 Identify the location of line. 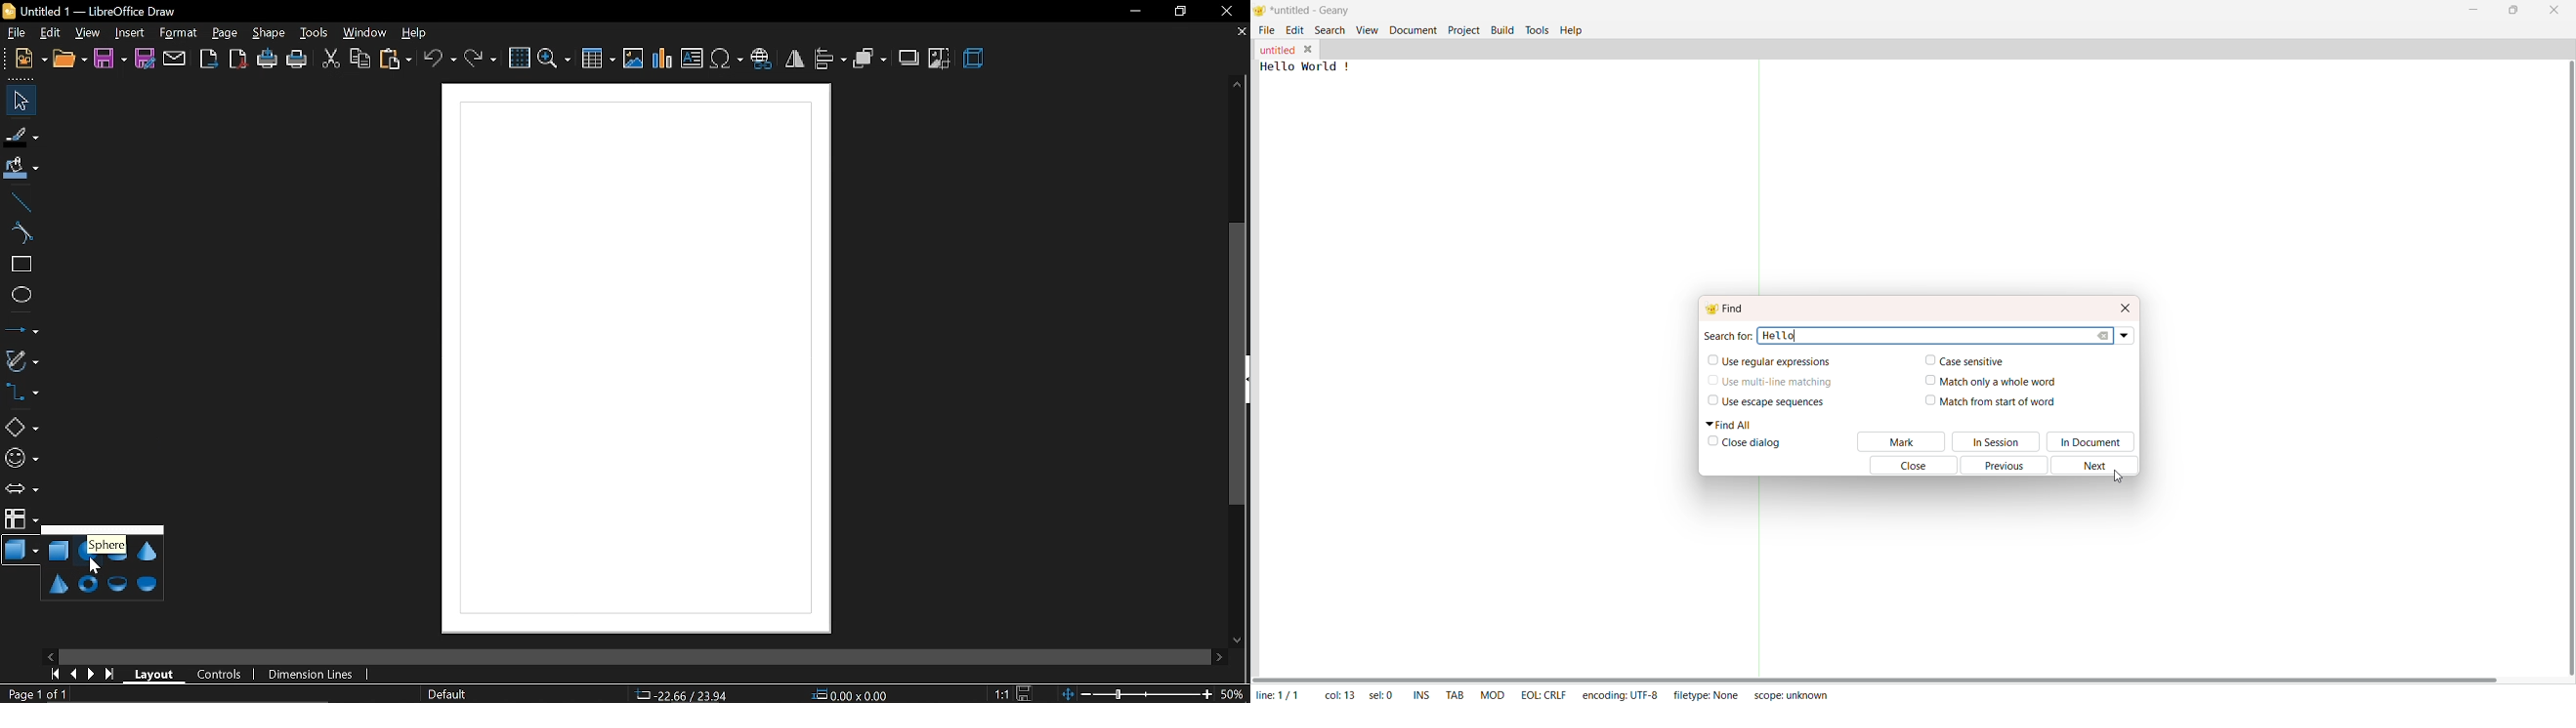
(20, 202).